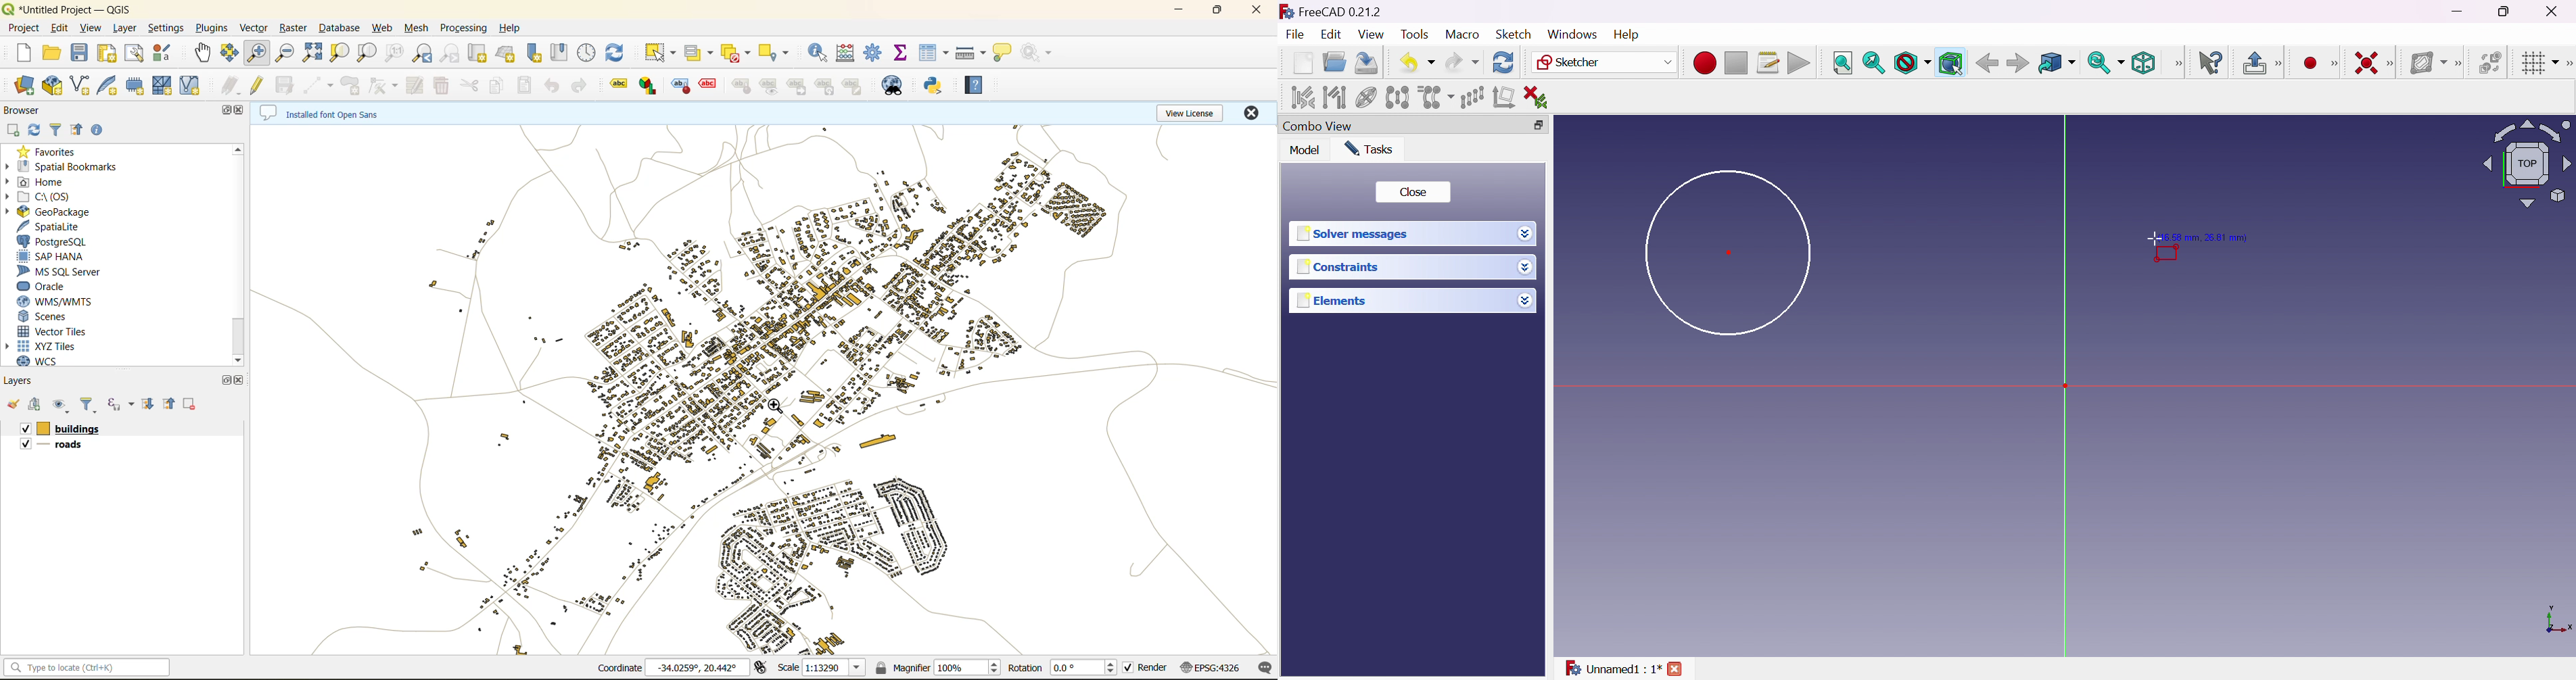  What do you see at coordinates (225, 380) in the screenshot?
I see `maximize` at bounding box center [225, 380].